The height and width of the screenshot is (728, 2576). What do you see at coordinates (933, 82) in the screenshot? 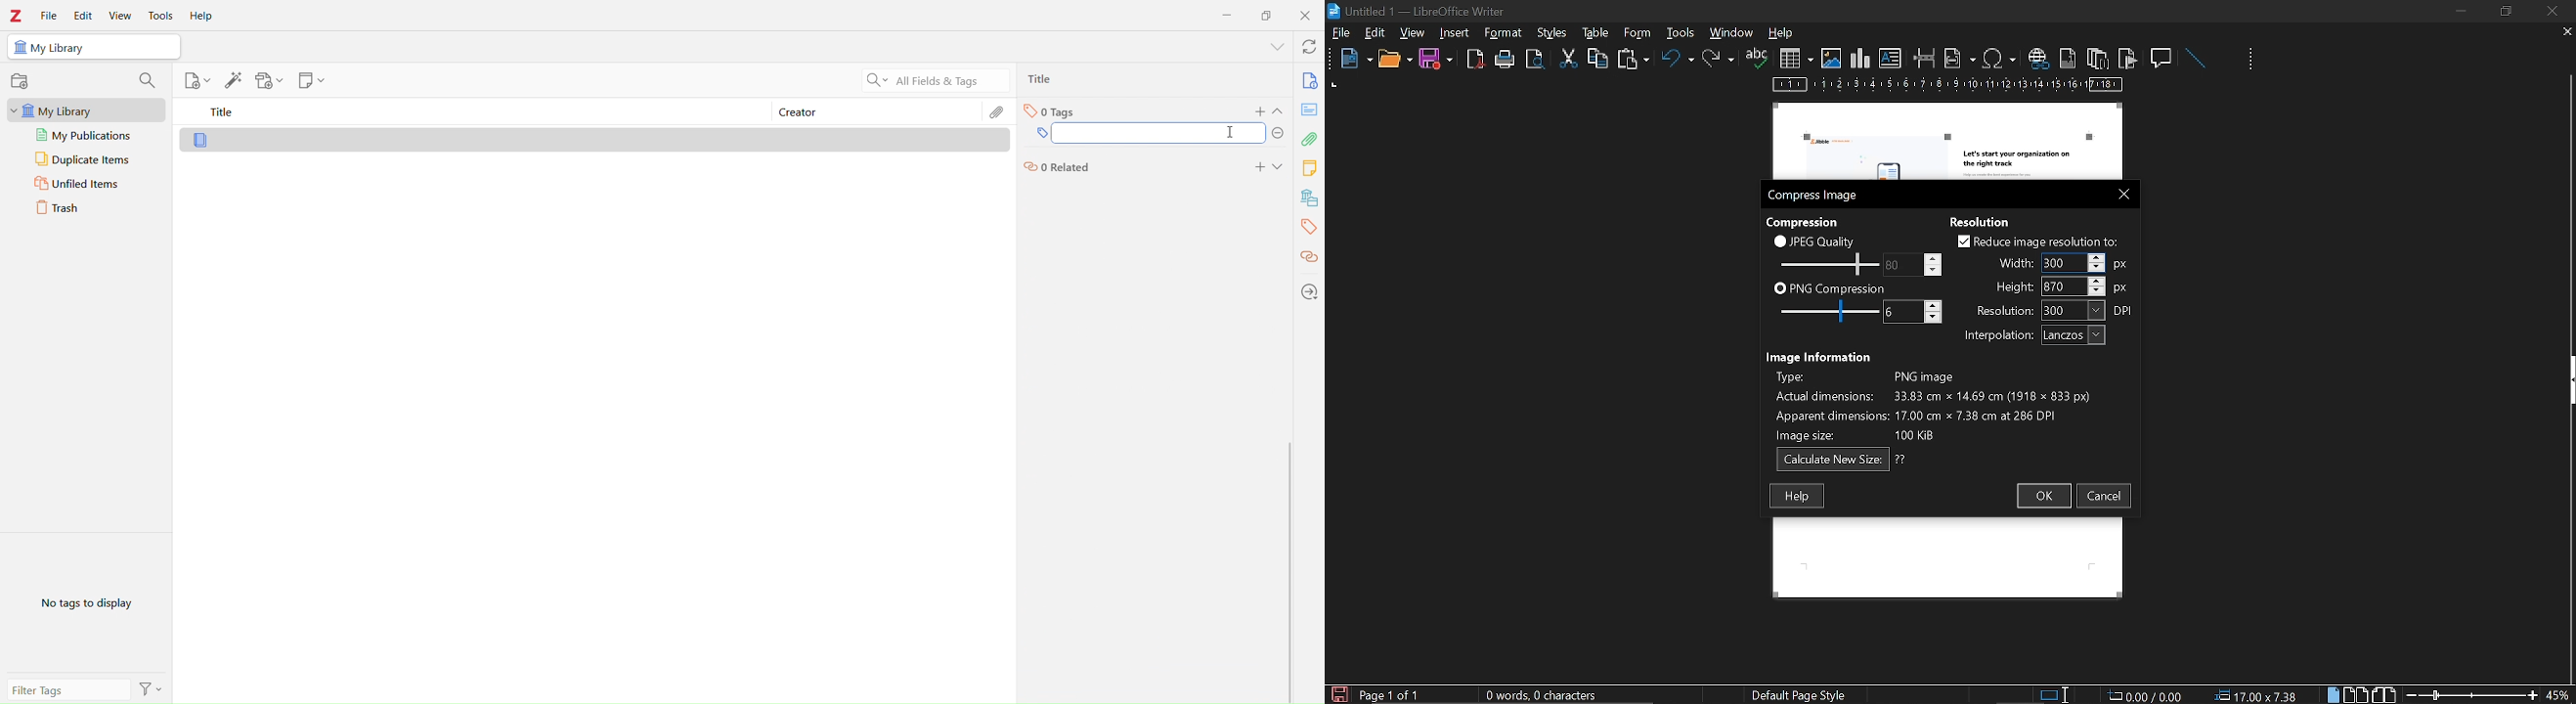
I see `All Filters & Tags` at bounding box center [933, 82].